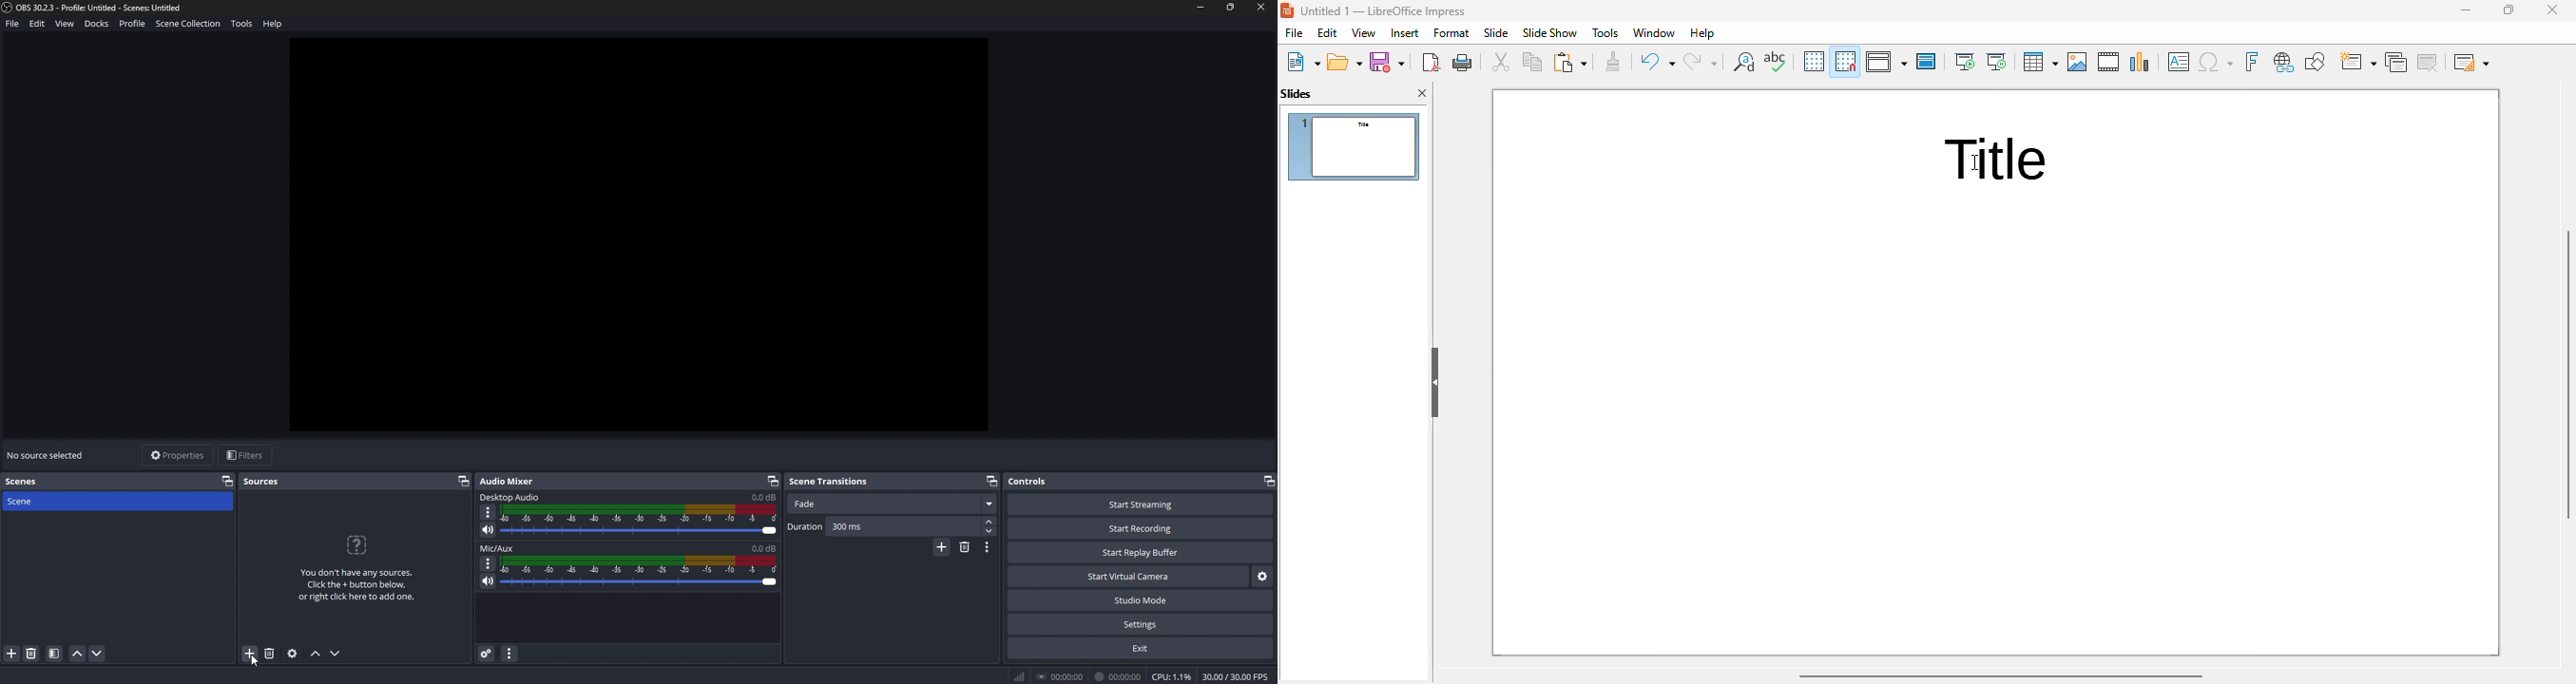 This screenshot has width=2576, height=700. What do you see at coordinates (2316, 62) in the screenshot?
I see `show draw functions` at bounding box center [2316, 62].